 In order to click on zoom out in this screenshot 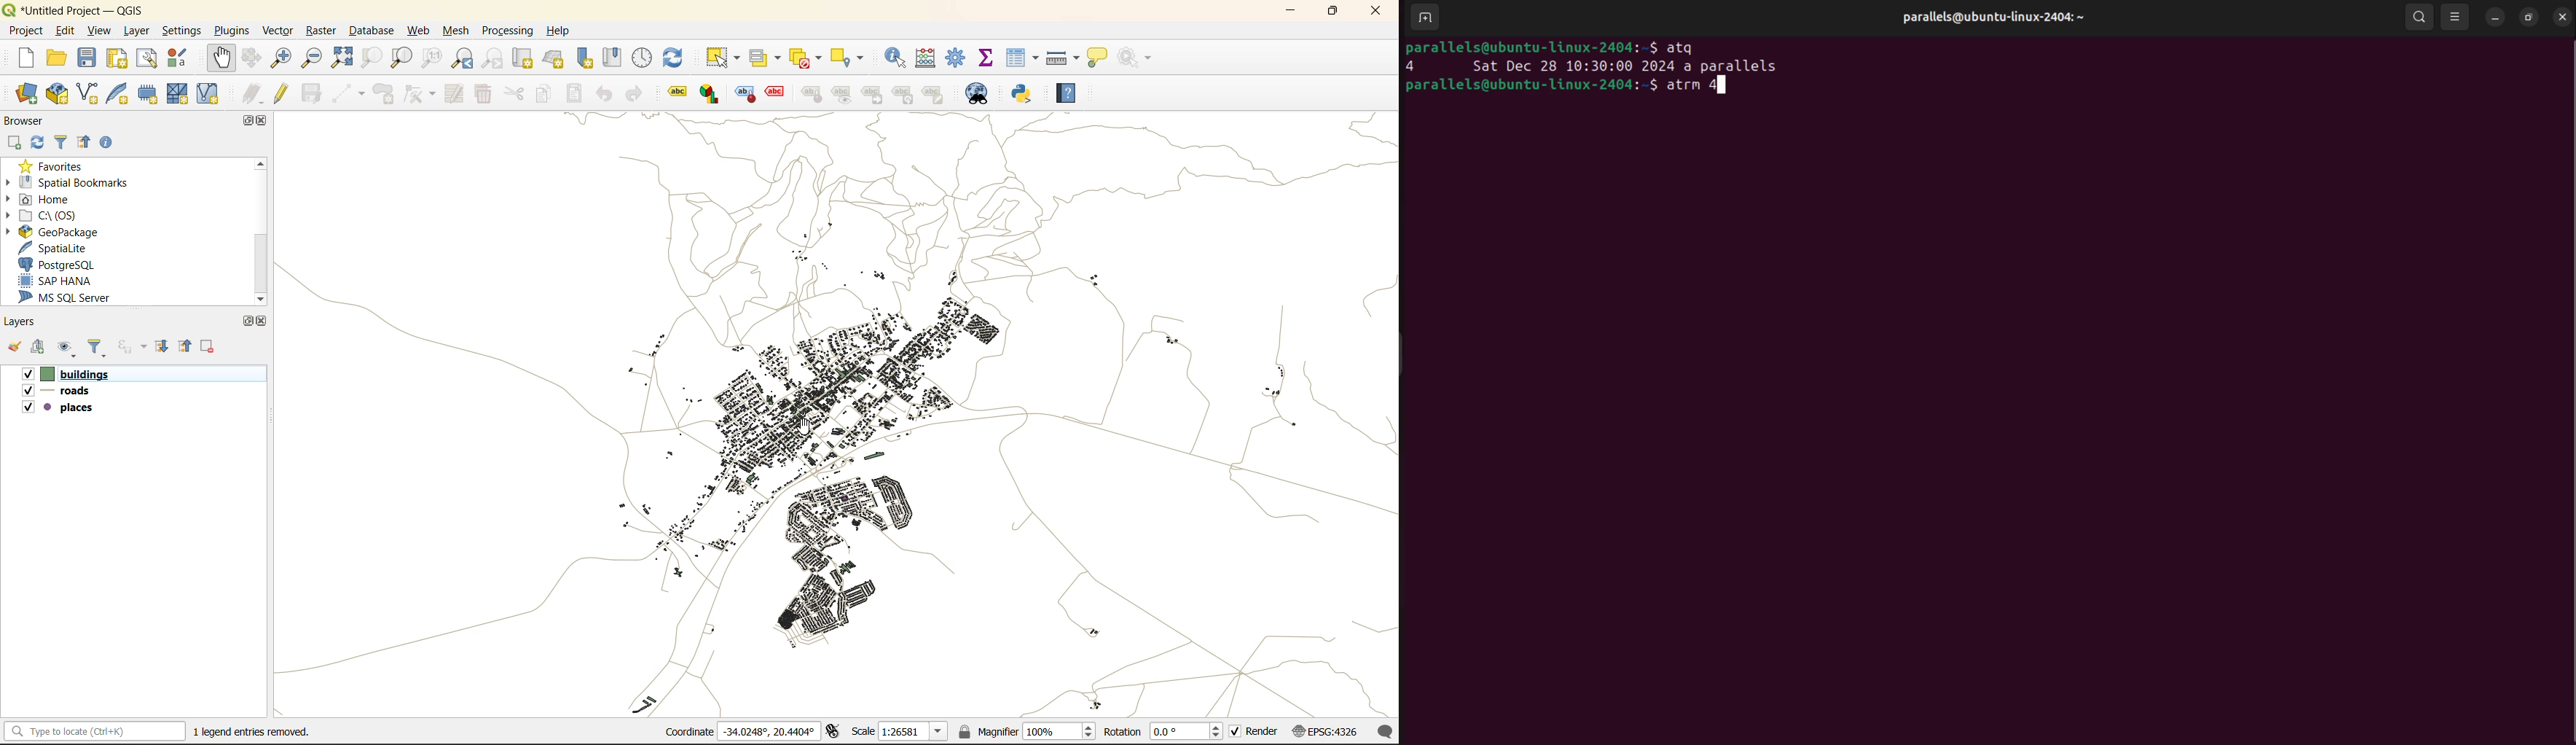, I will do `click(313, 58)`.